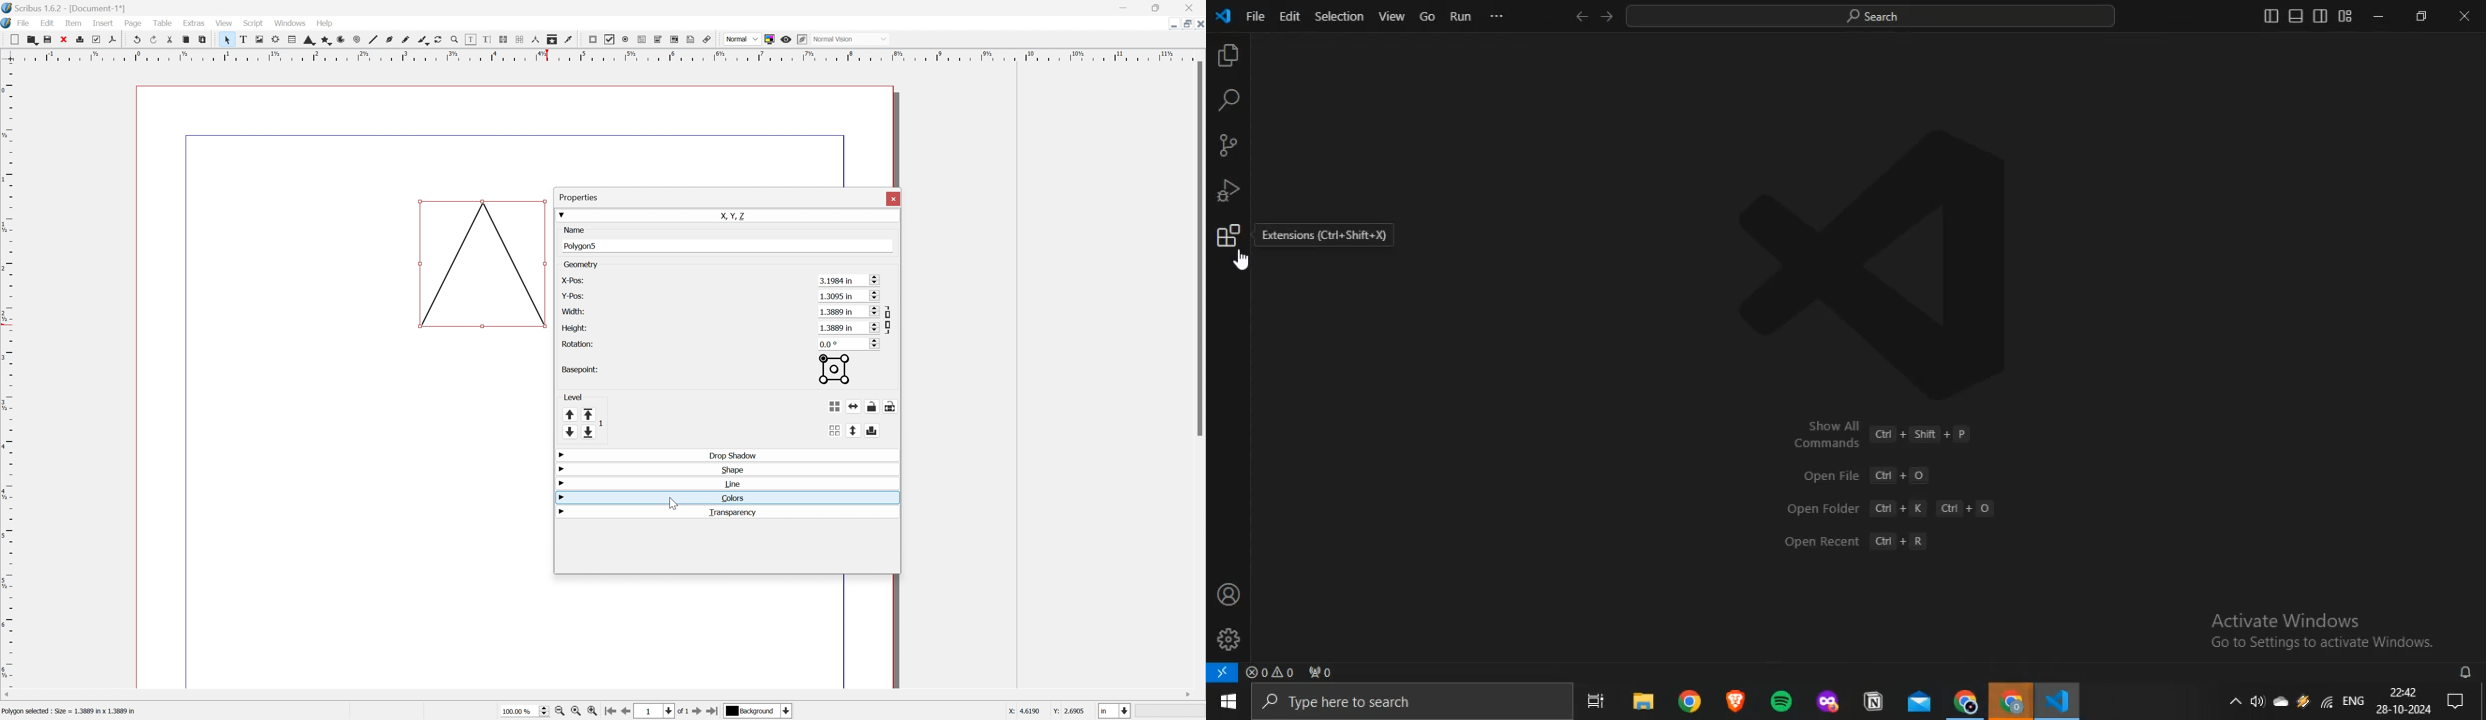 The width and height of the screenshot is (2492, 728). What do you see at coordinates (74, 711) in the screenshot?
I see `Text` at bounding box center [74, 711].